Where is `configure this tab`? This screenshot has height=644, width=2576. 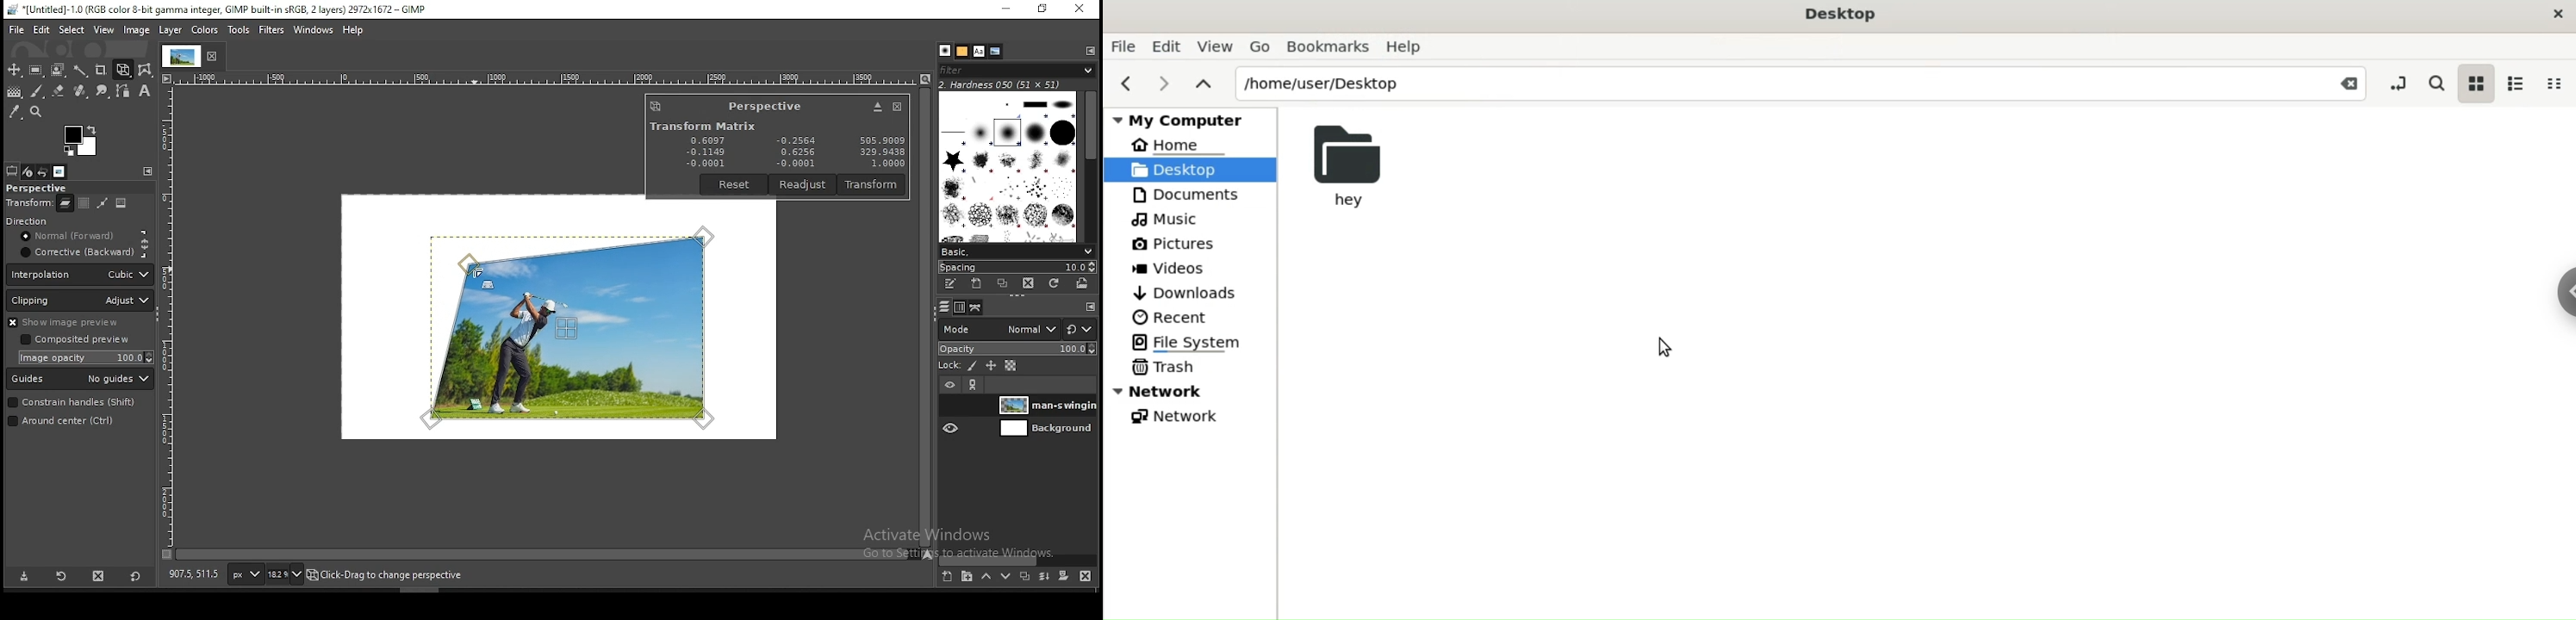 configure this tab is located at coordinates (1092, 51).